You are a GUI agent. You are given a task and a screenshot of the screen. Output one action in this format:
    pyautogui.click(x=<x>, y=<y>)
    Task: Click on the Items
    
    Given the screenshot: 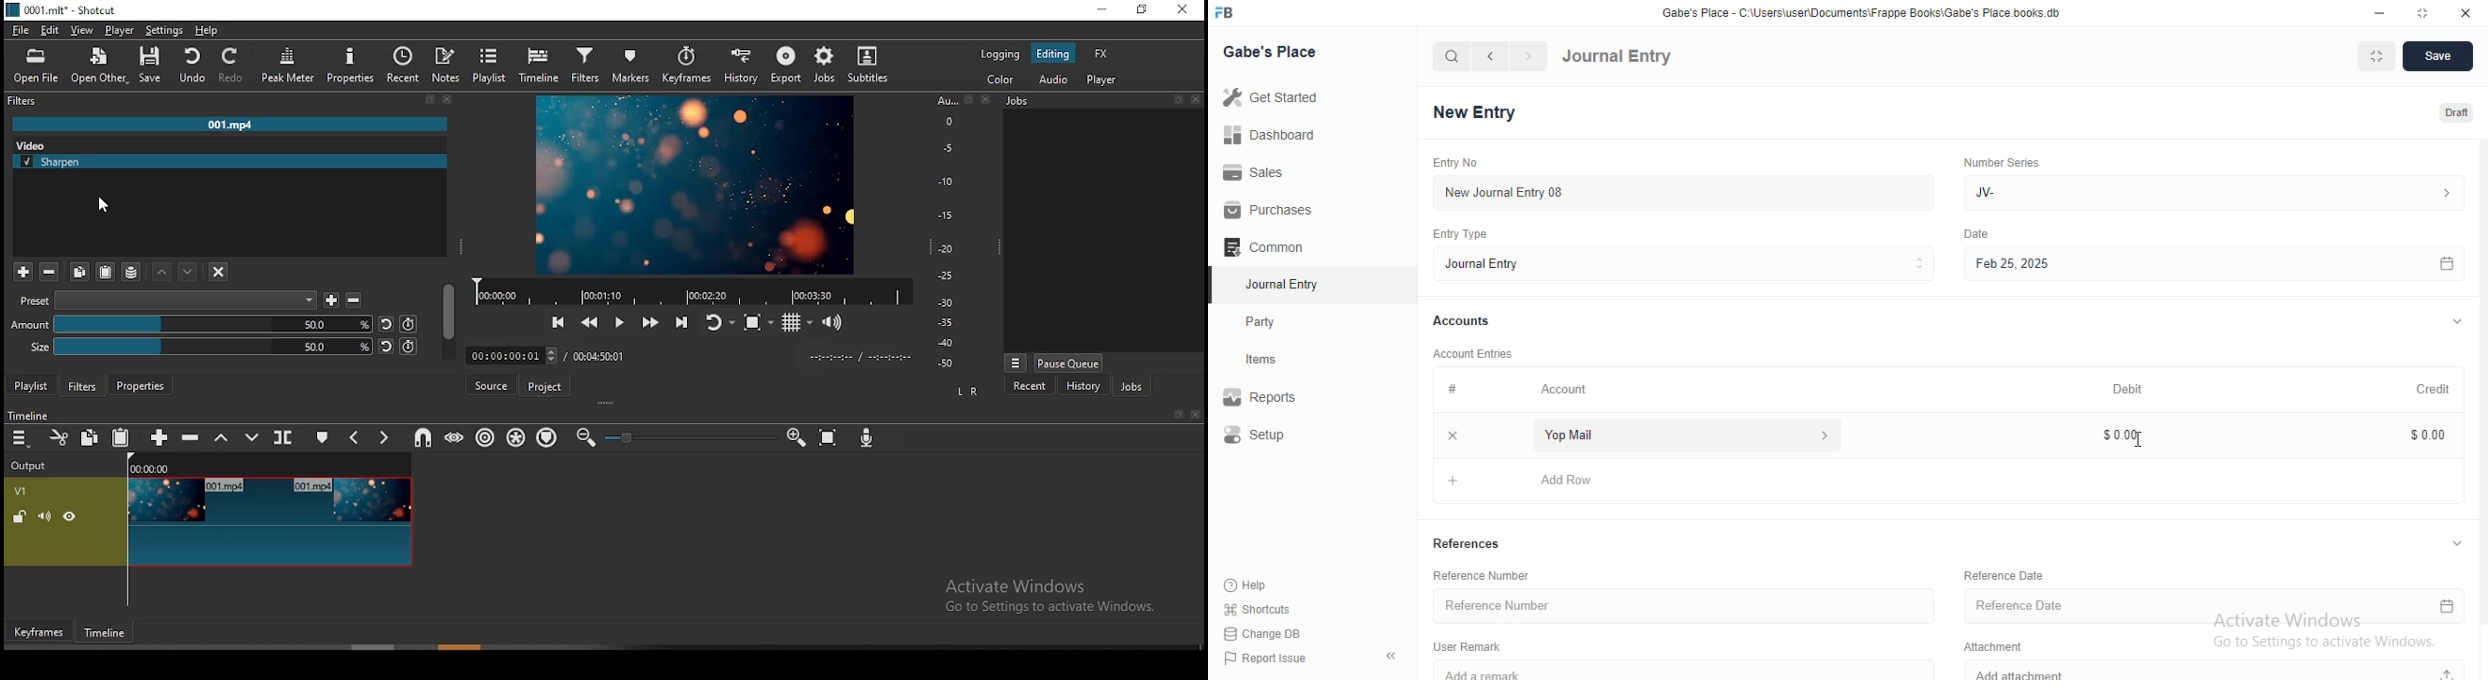 What is the action you would take?
    pyautogui.click(x=1280, y=361)
    